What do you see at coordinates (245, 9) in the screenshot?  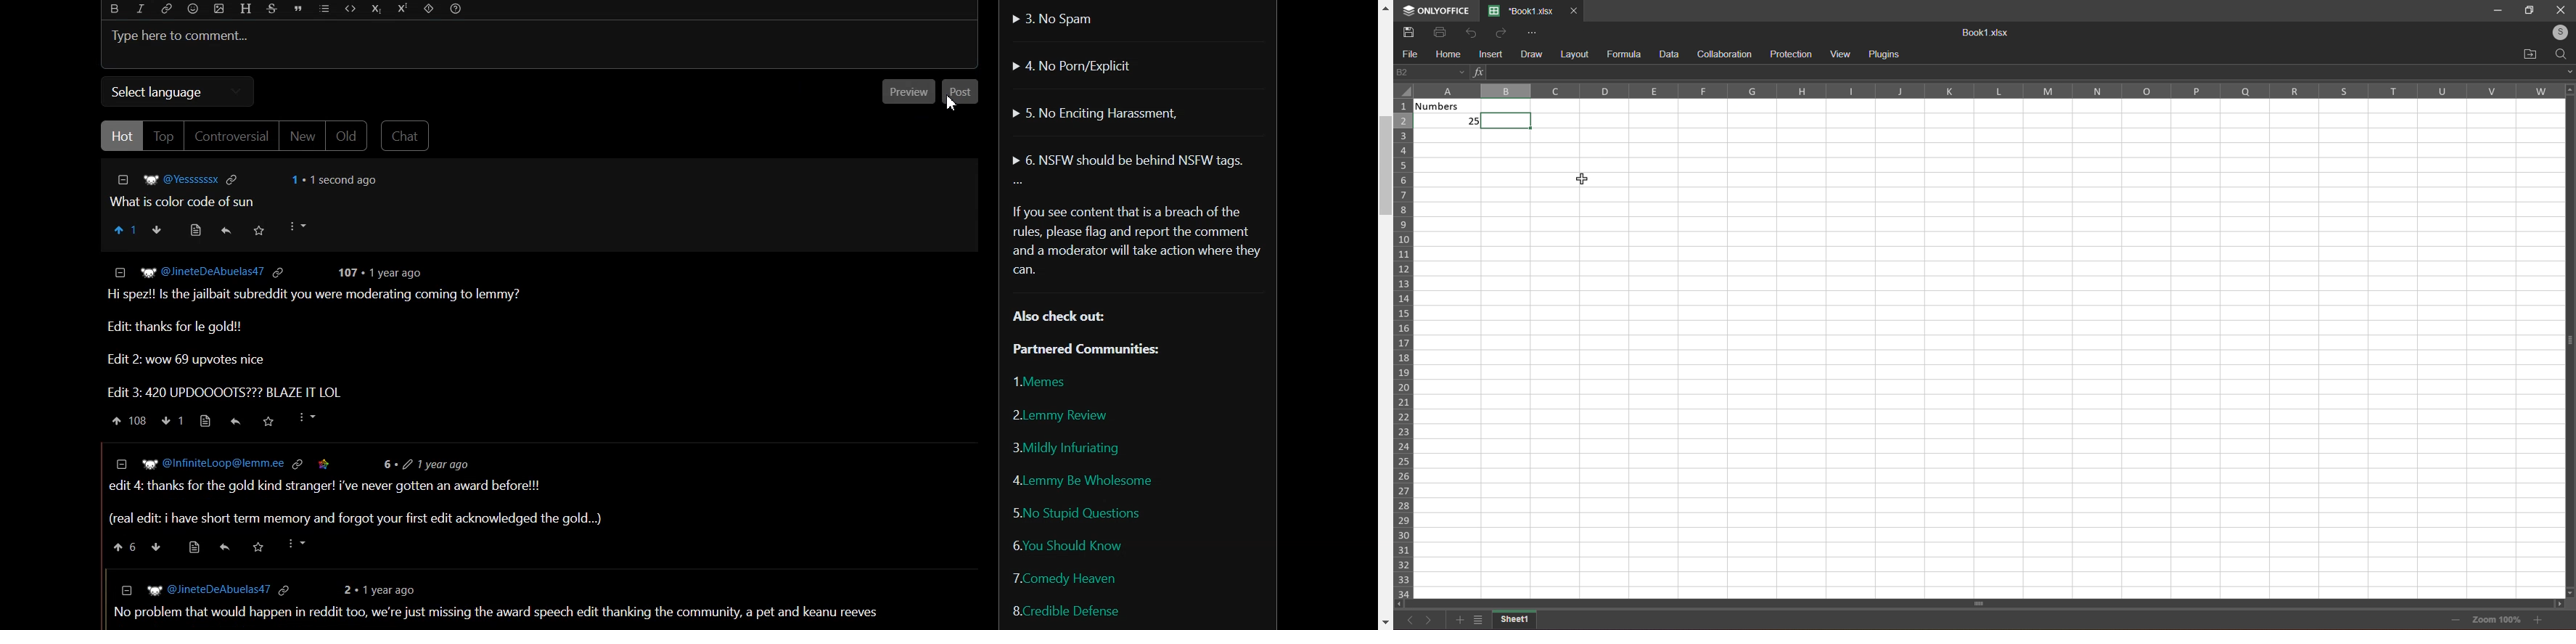 I see `Header` at bounding box center [245, 9].